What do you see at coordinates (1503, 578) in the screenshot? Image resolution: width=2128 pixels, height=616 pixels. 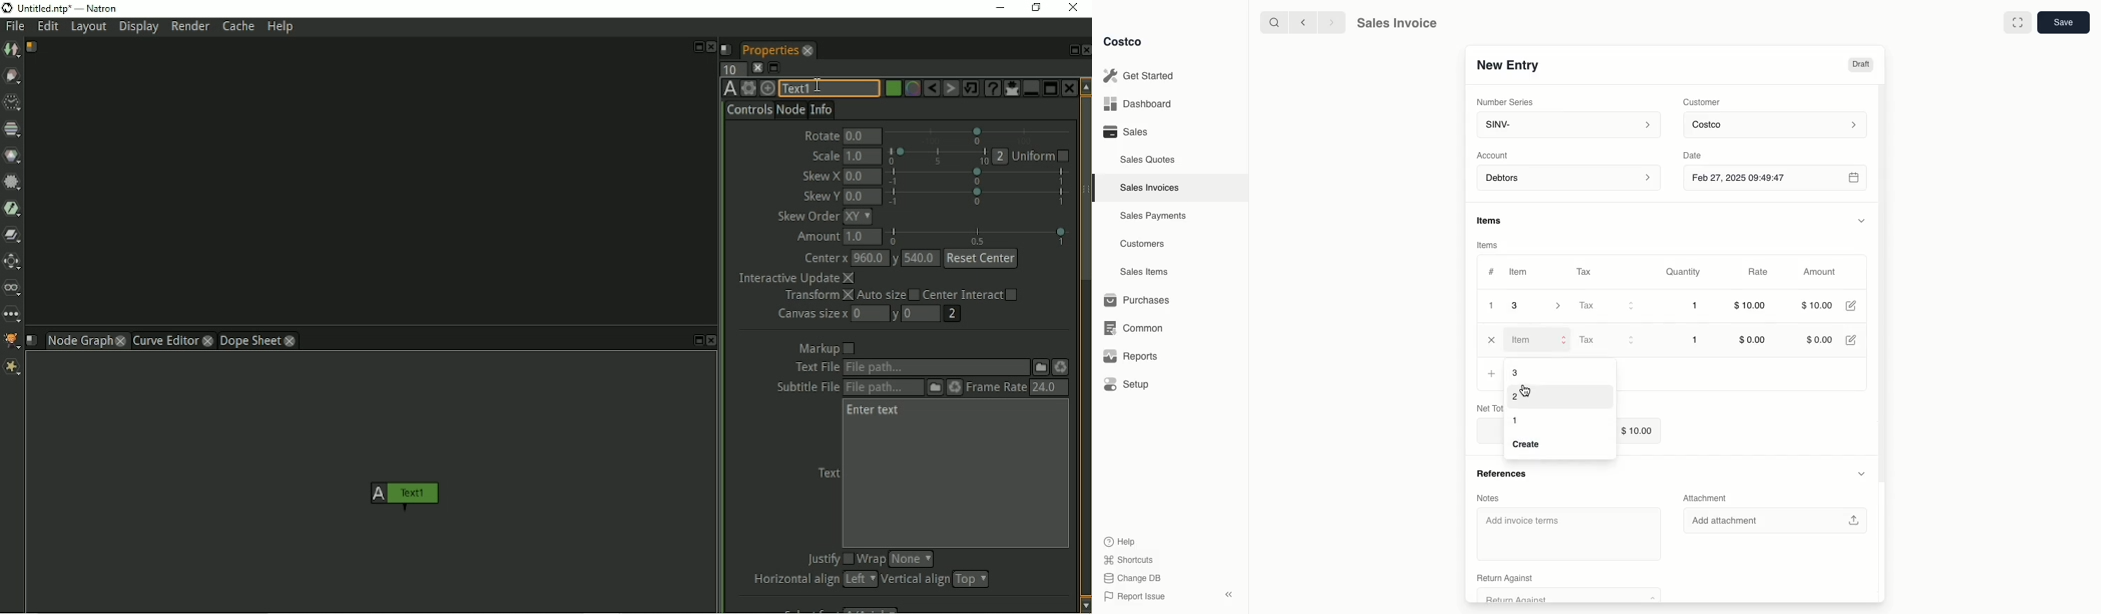 I see `‘Return Against` at bounding box center [1503, 578].